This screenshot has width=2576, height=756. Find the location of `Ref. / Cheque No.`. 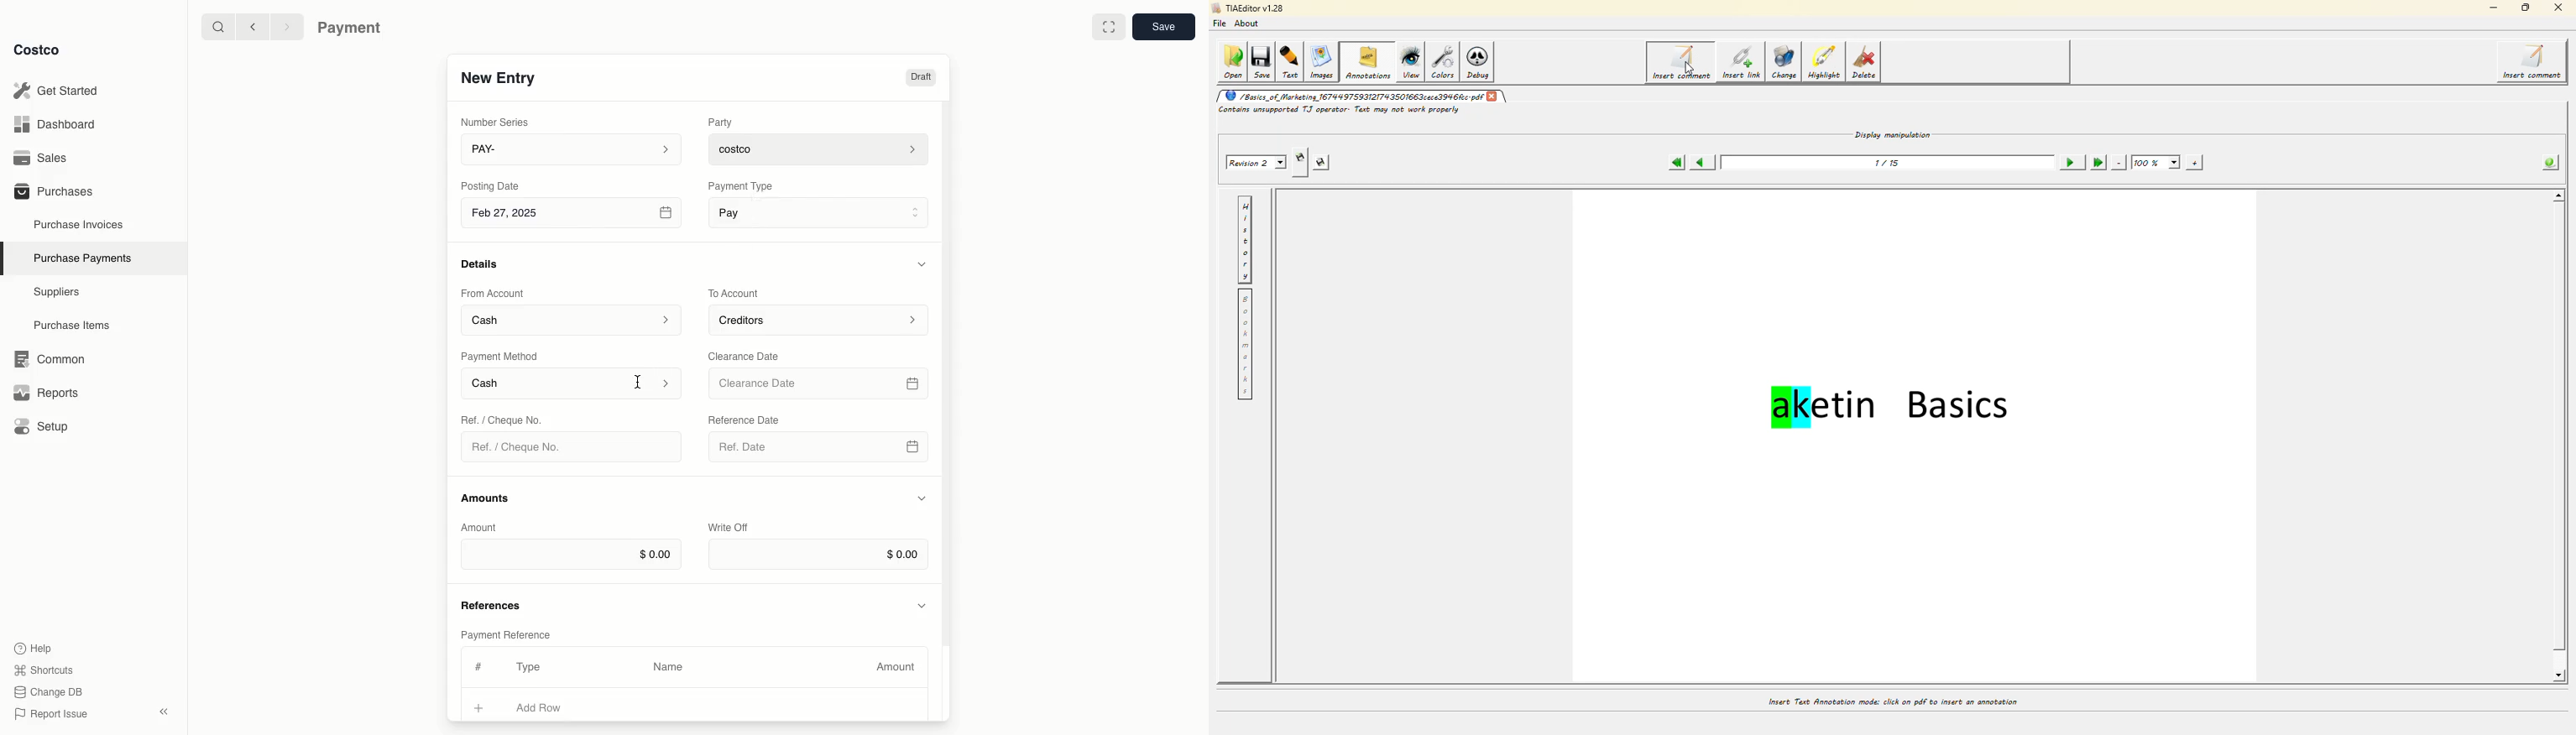

Ref. / Cheque No. is located at coordinates (523, 447).